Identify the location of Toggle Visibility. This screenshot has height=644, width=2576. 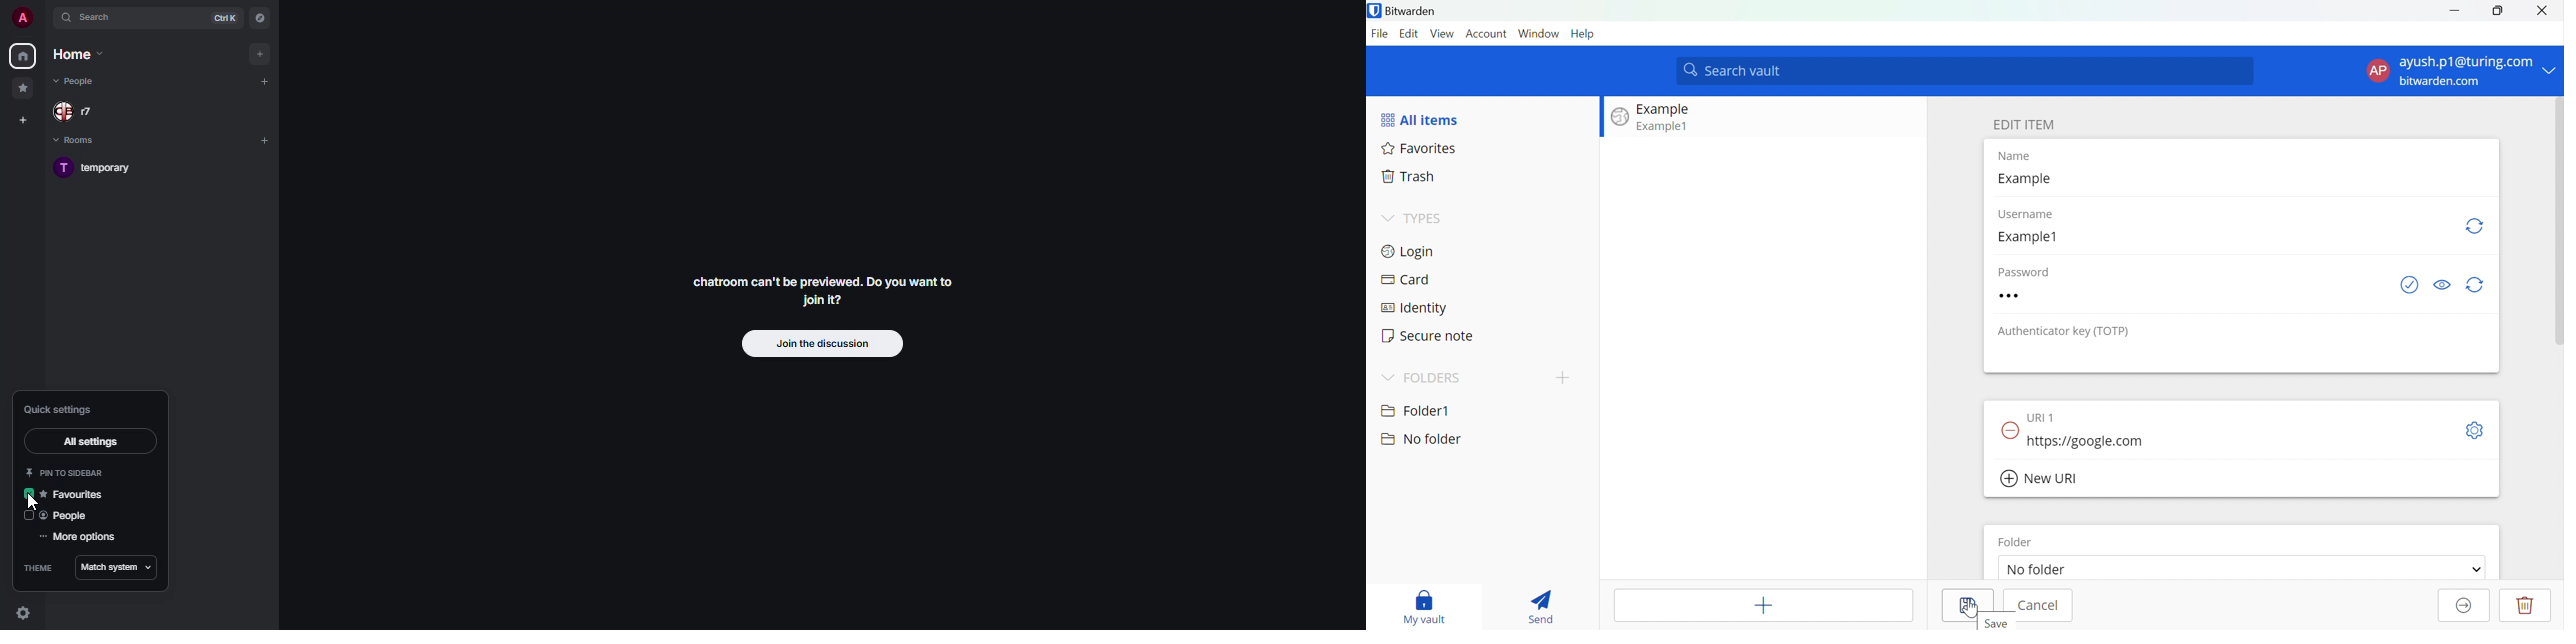
(2444, 284).